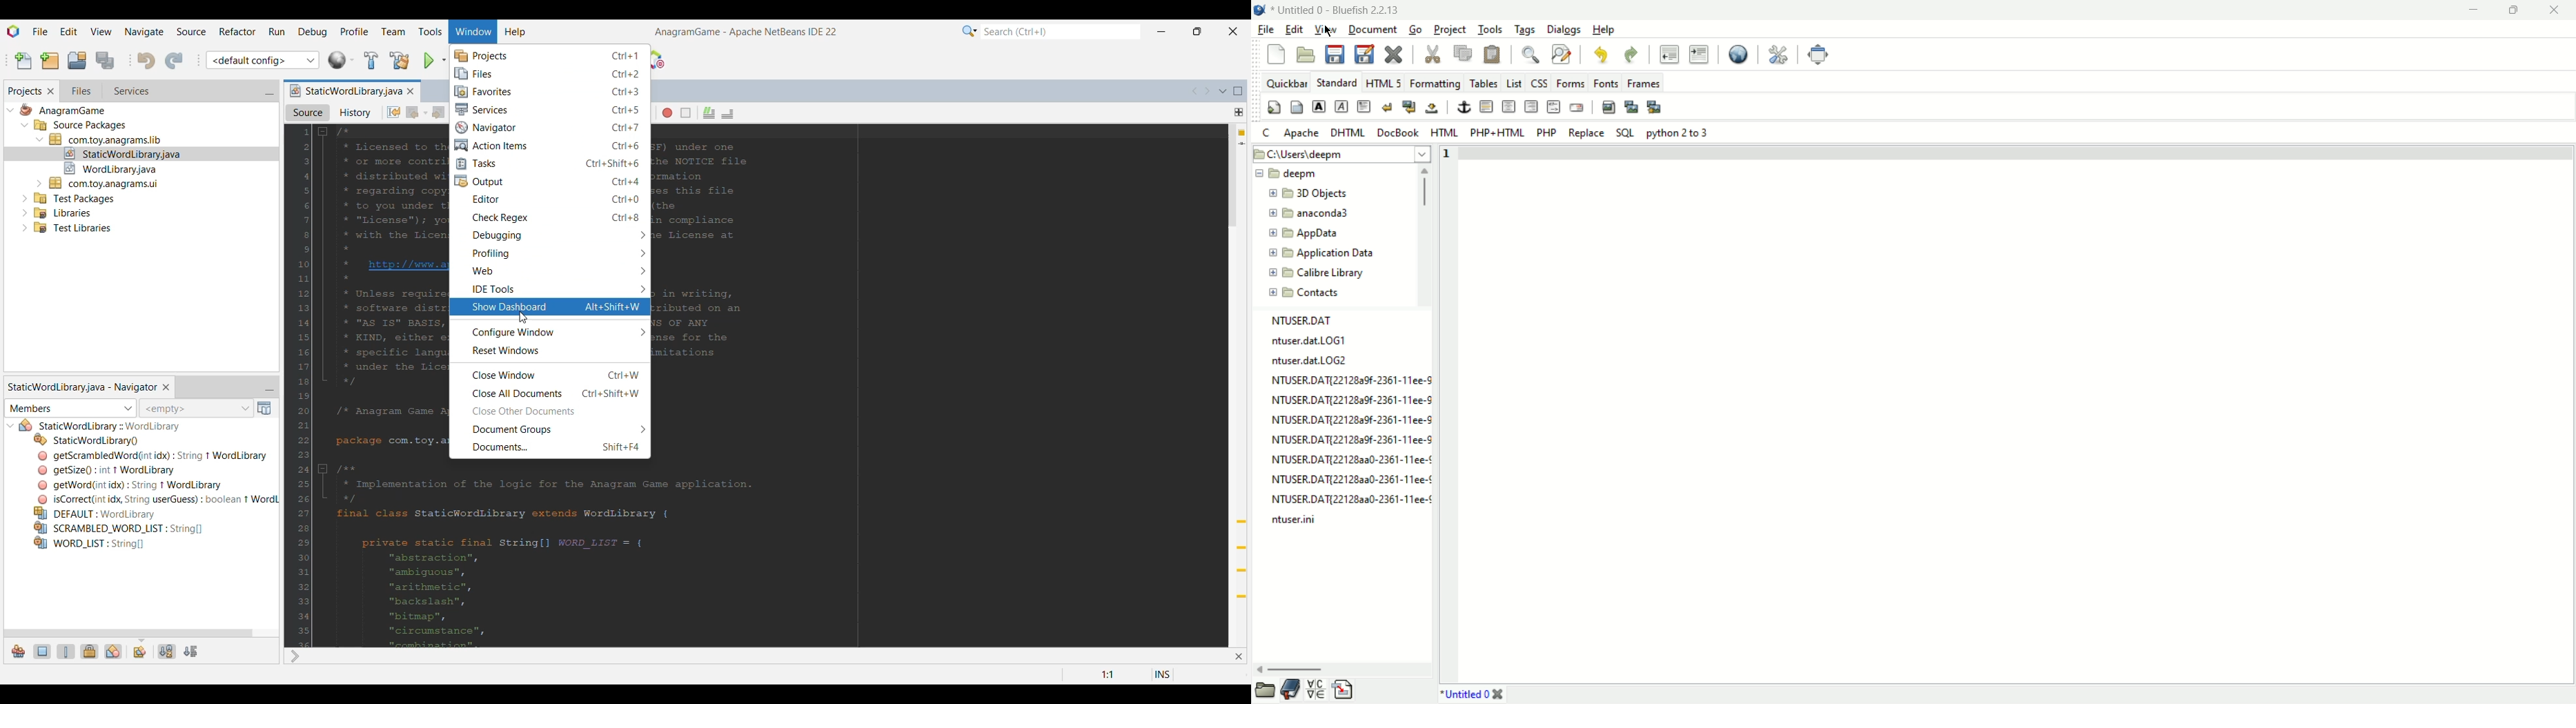 The height and width of the screenshot is (728, 2576). I want to click on tags, so click(1524, 30).